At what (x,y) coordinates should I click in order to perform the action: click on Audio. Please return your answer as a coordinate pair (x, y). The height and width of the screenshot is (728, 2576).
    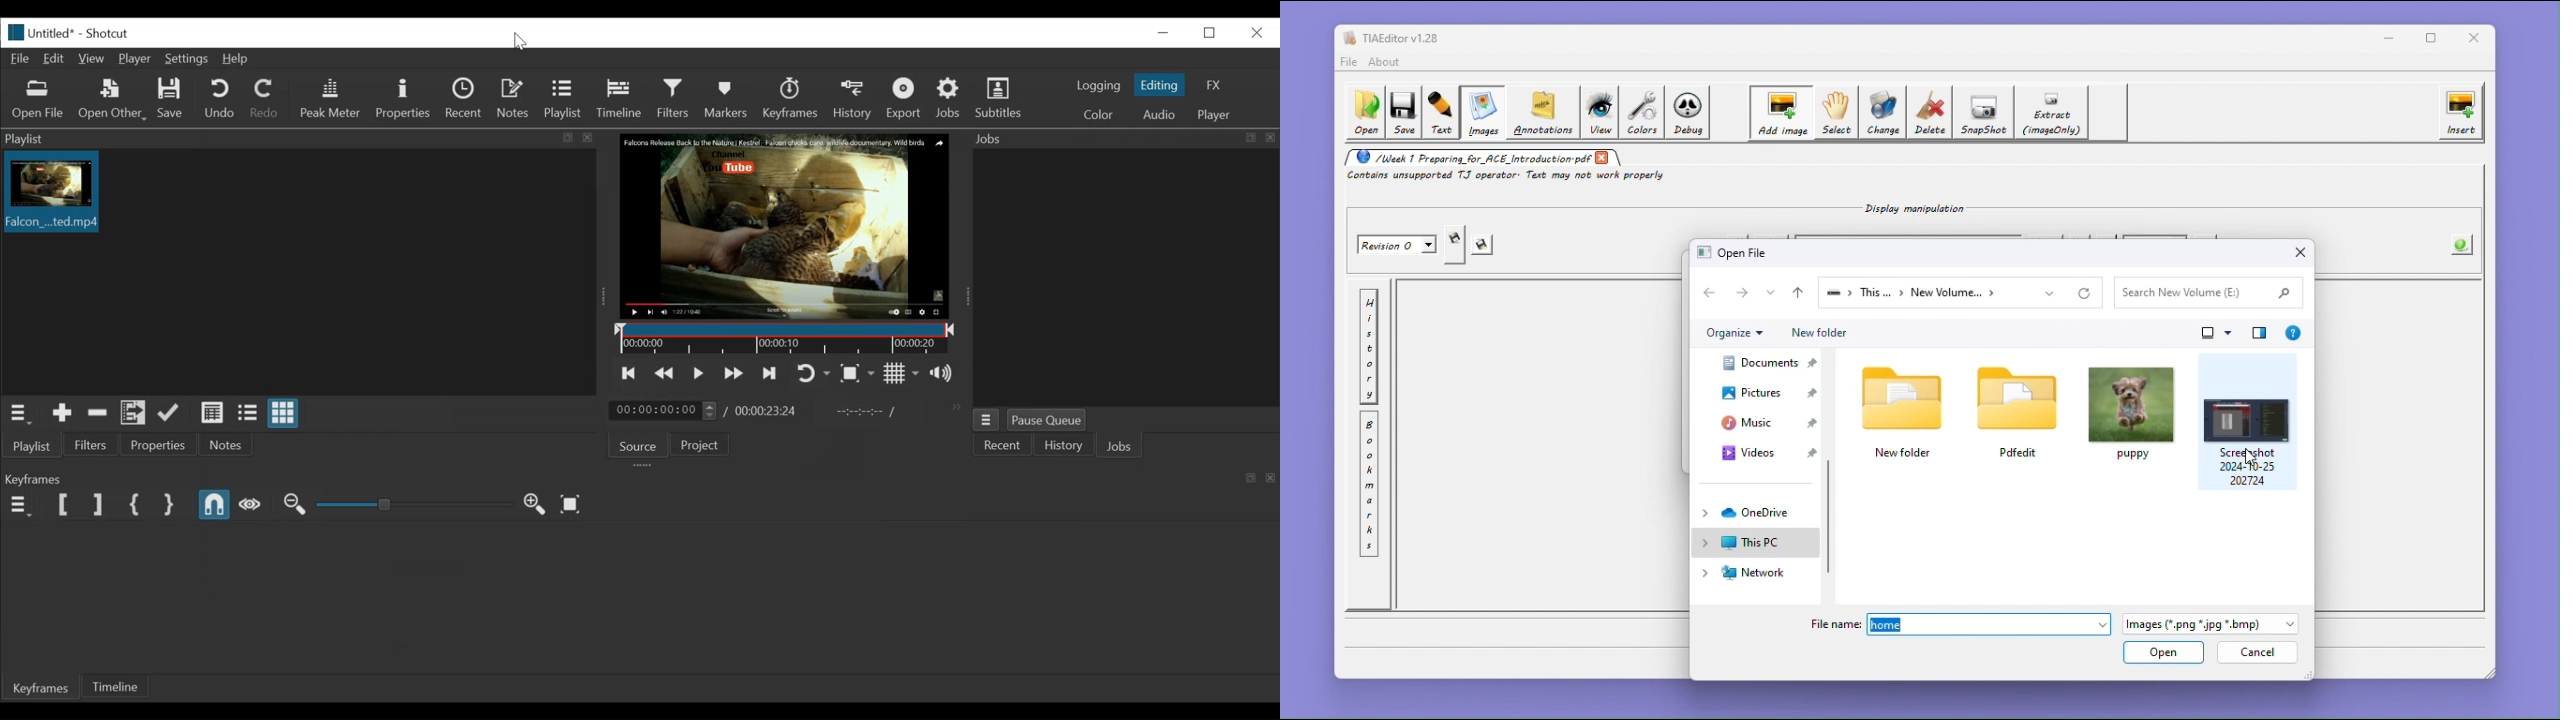
    Looking at the image, I should click on (1157, 113).